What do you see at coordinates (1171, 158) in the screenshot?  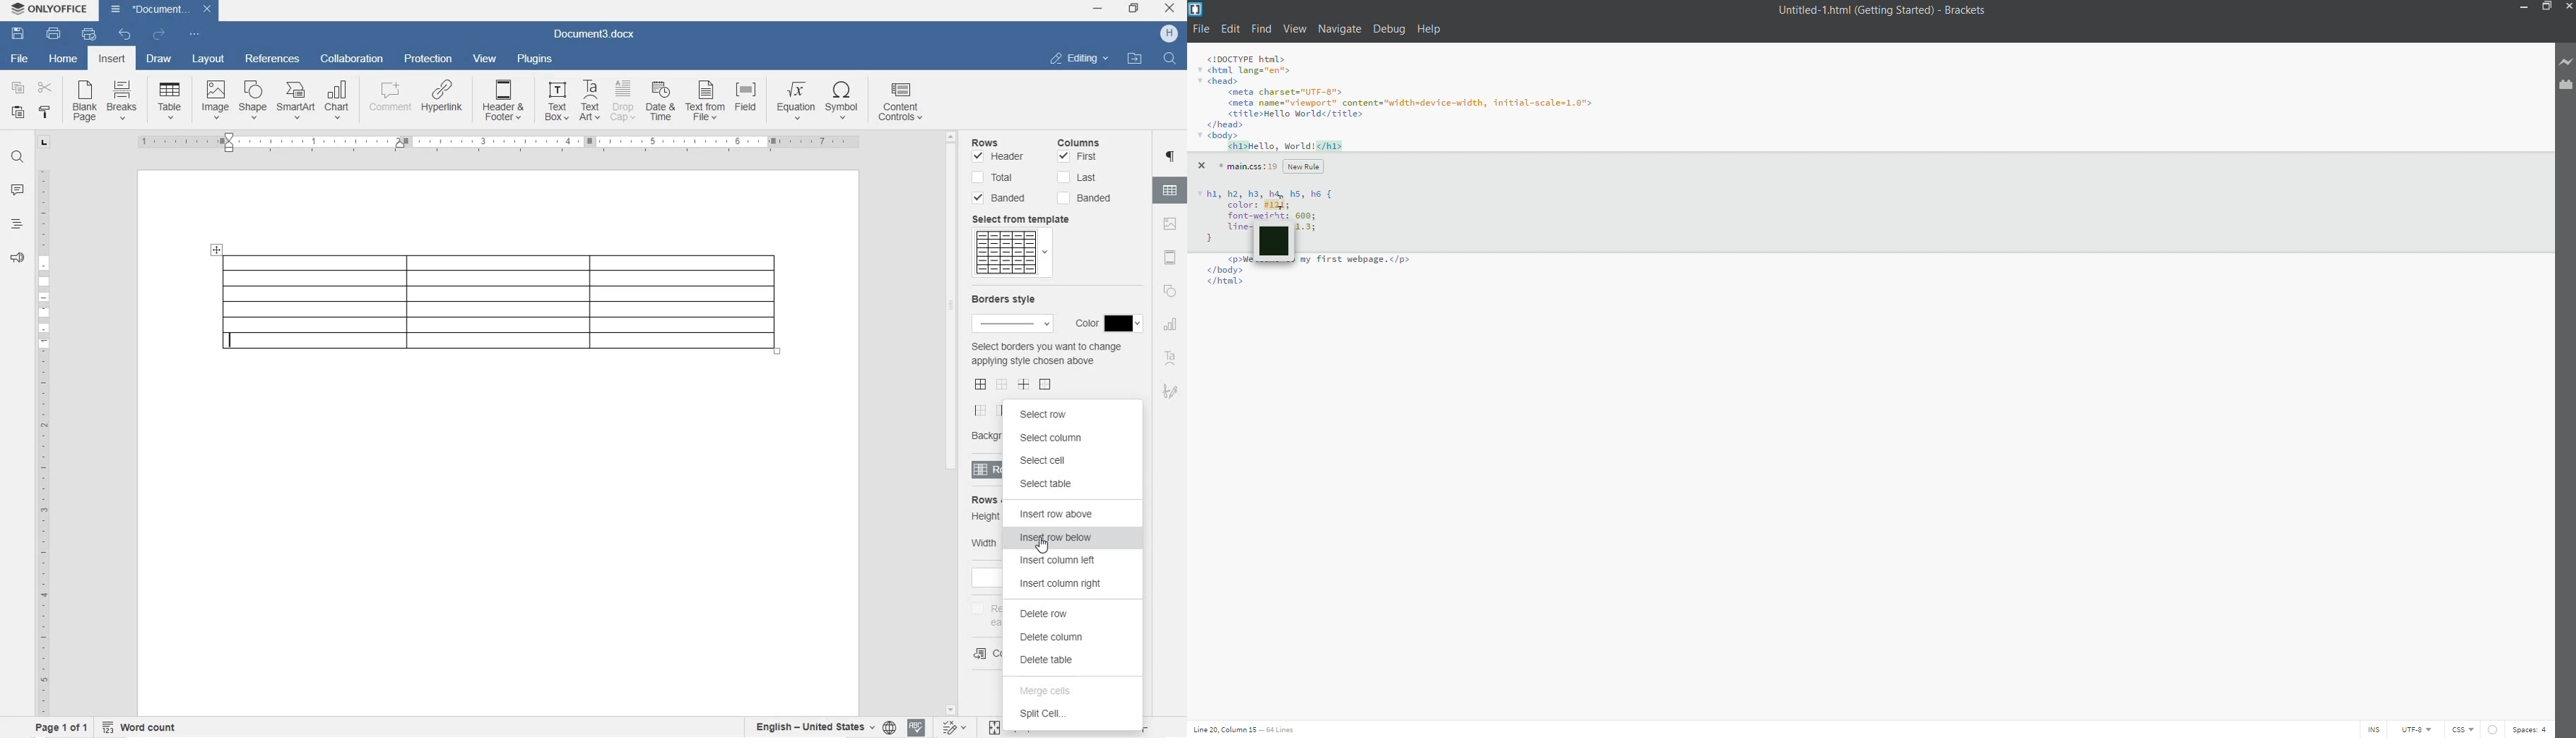 I see `PARAGRAPH SETTINGS` at bounding box center [1171, 158].